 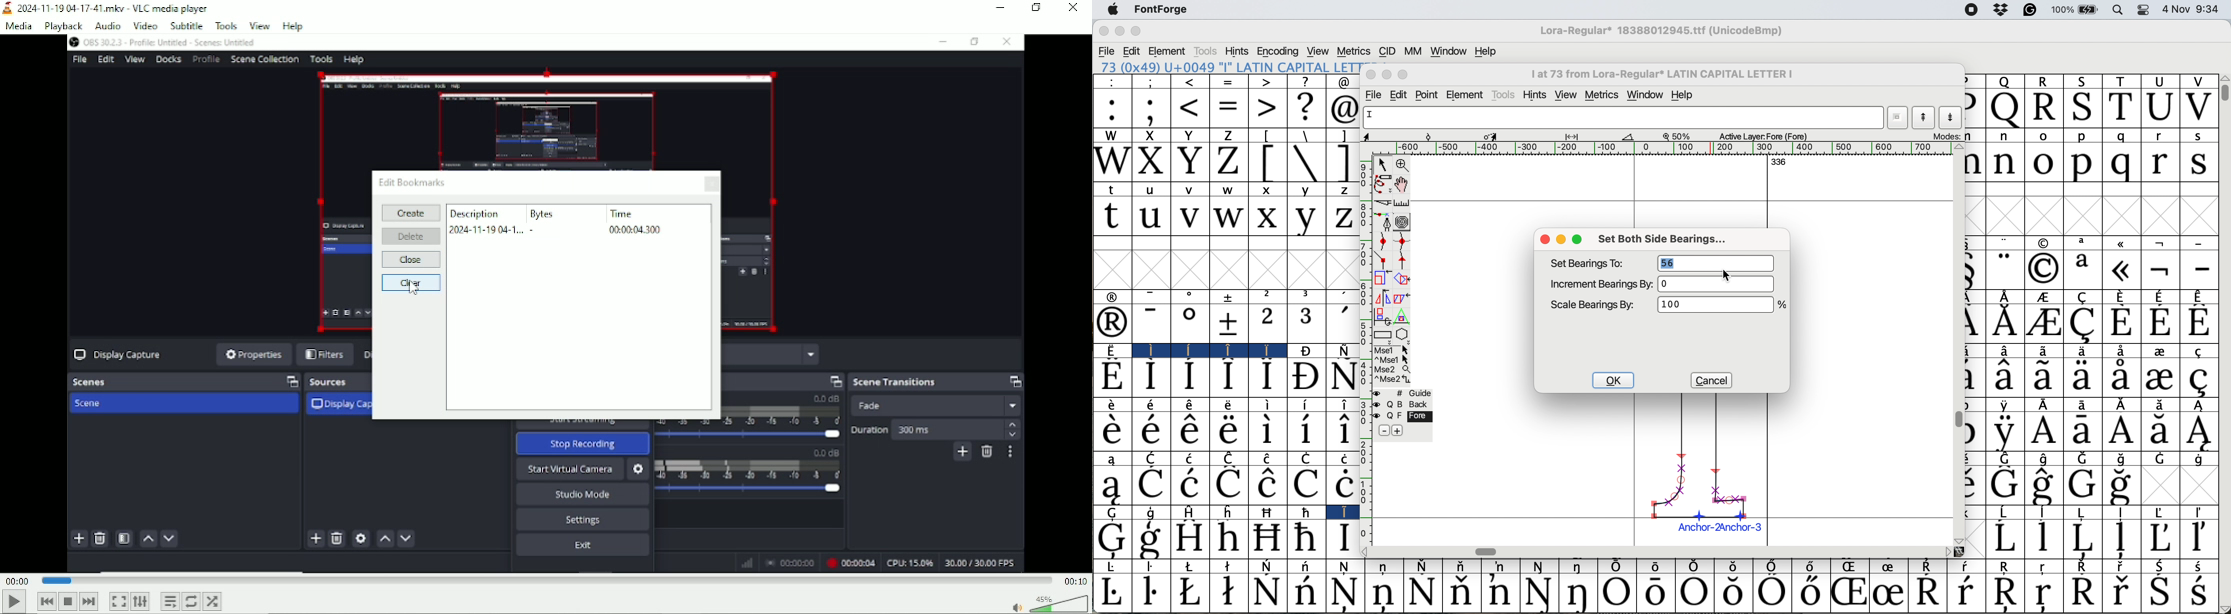 I want to click on ;, so click(x=1153, y=82).